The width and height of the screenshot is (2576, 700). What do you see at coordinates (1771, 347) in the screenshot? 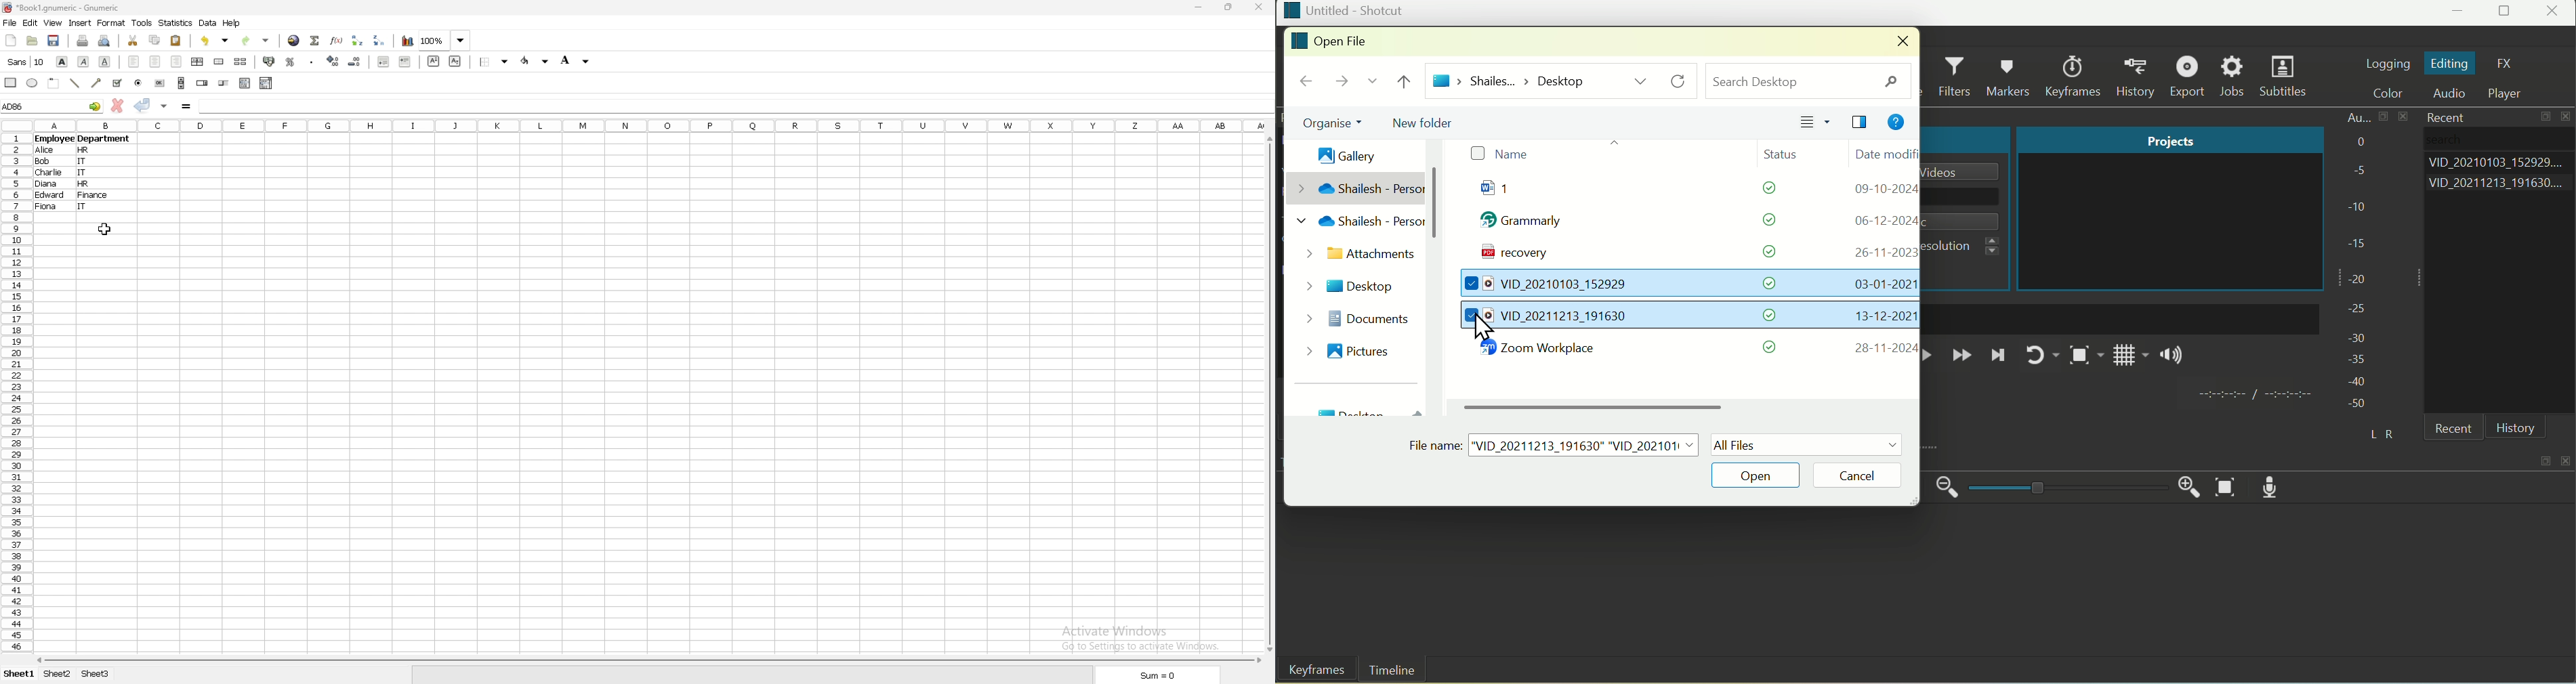
I see `status` at bounding box center [1771, 347].